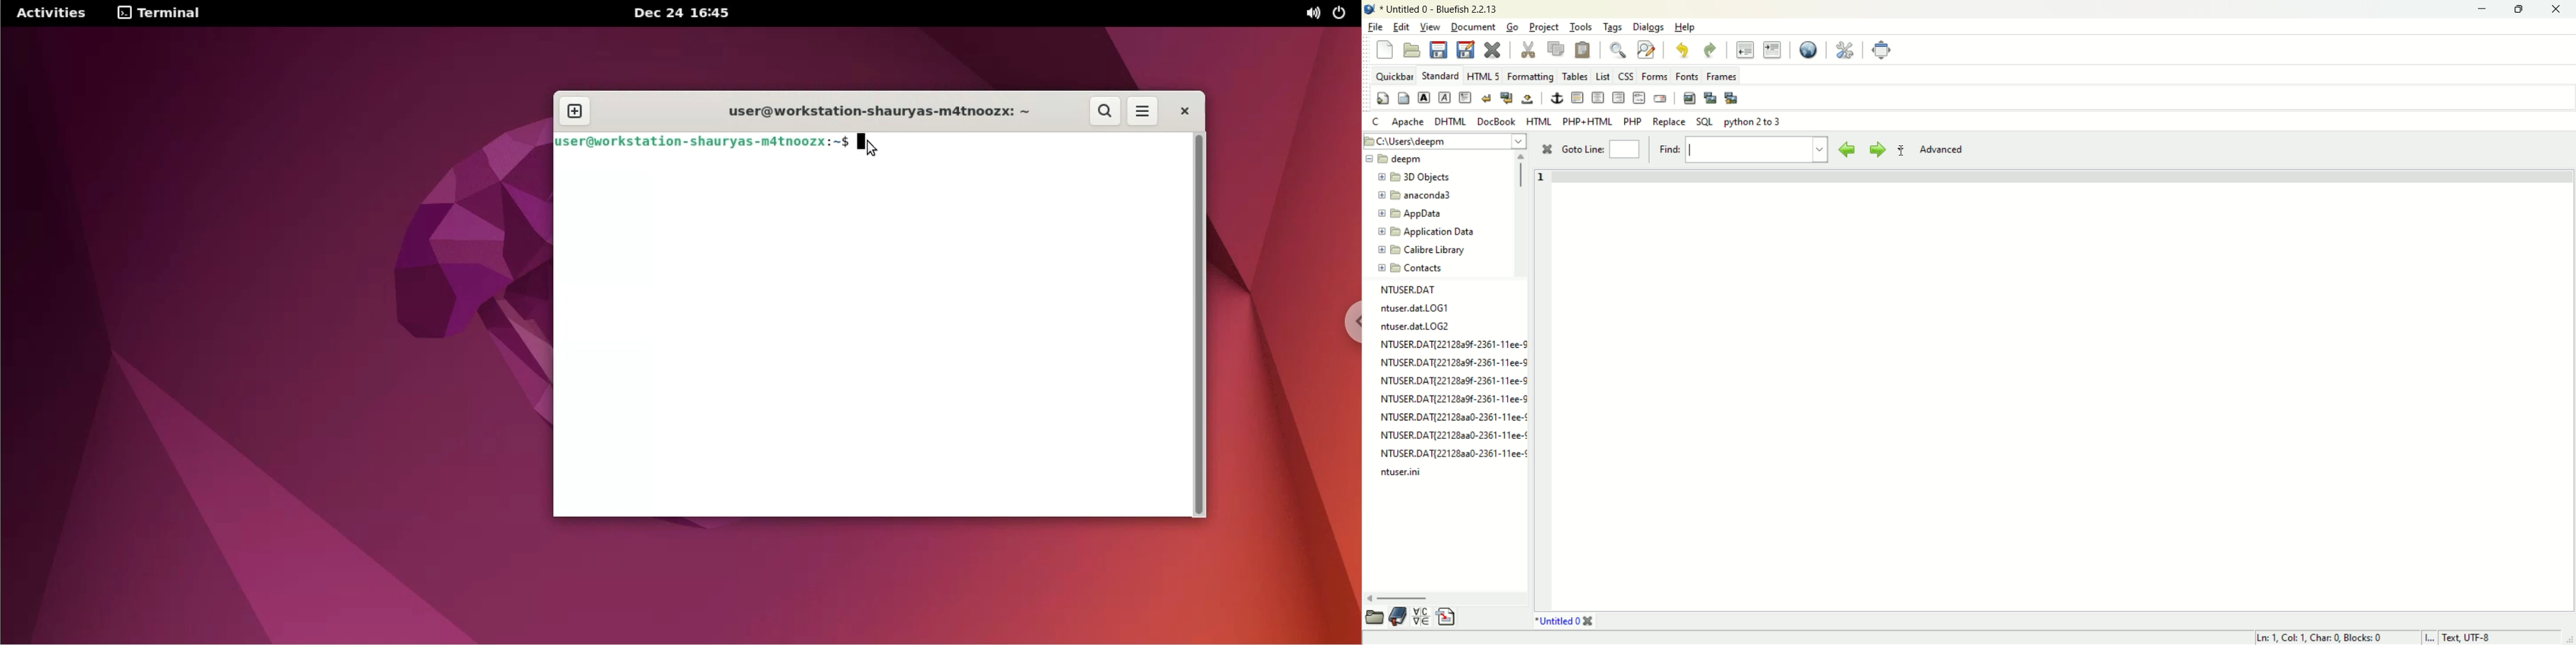  Describe the element at coordinates (1881, 49) in the screenshot. I see `fullscreen` at that location.